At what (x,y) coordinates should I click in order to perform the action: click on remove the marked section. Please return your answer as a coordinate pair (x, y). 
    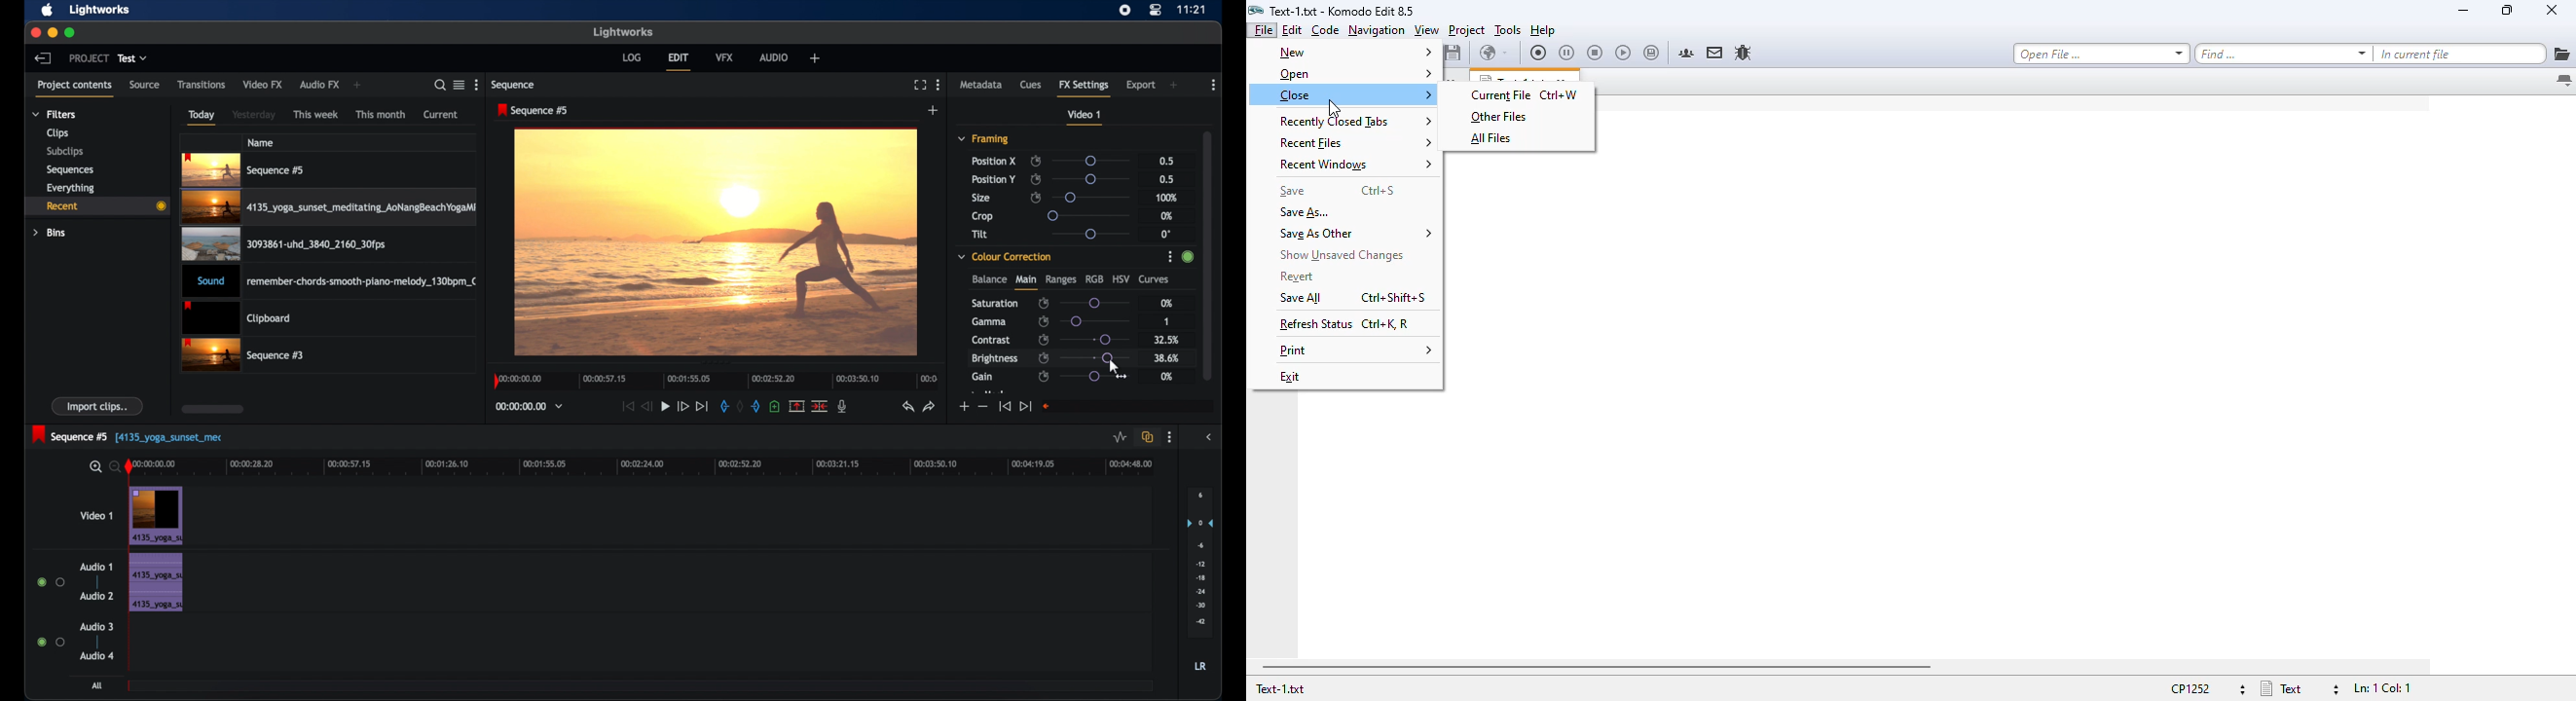
    Looking at the image, I should click on (796, 406).